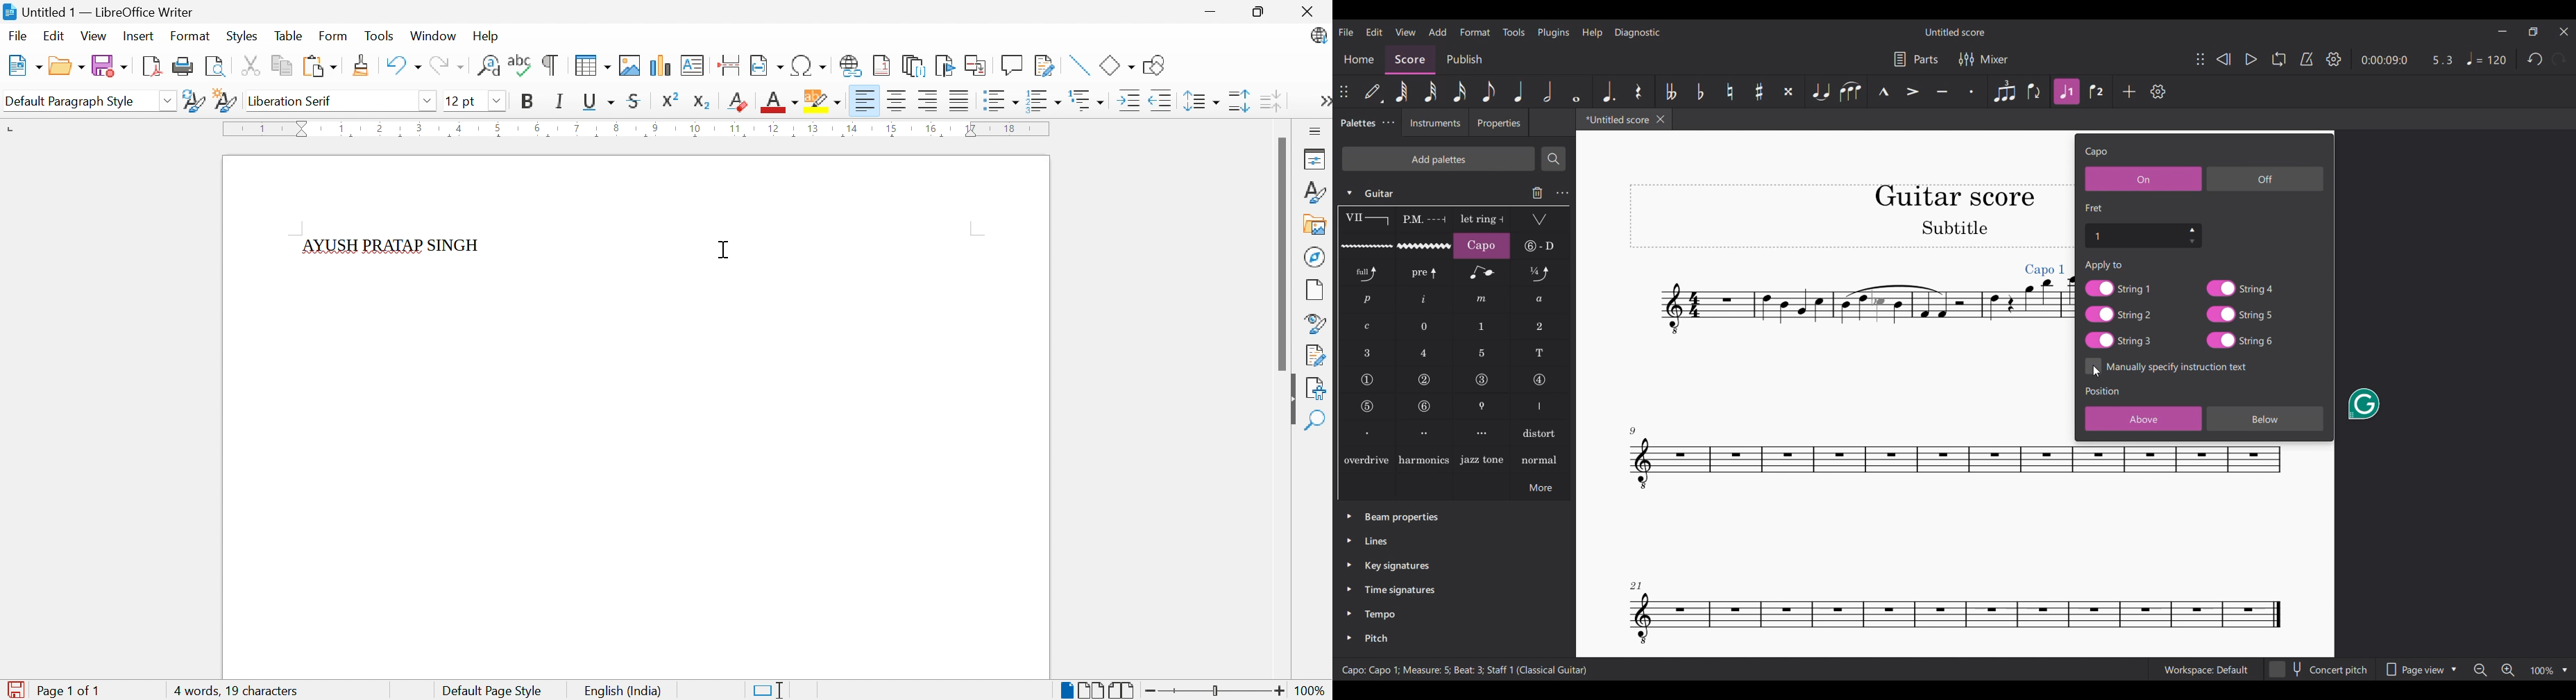  I want to click on Text, so click(2104, 265).